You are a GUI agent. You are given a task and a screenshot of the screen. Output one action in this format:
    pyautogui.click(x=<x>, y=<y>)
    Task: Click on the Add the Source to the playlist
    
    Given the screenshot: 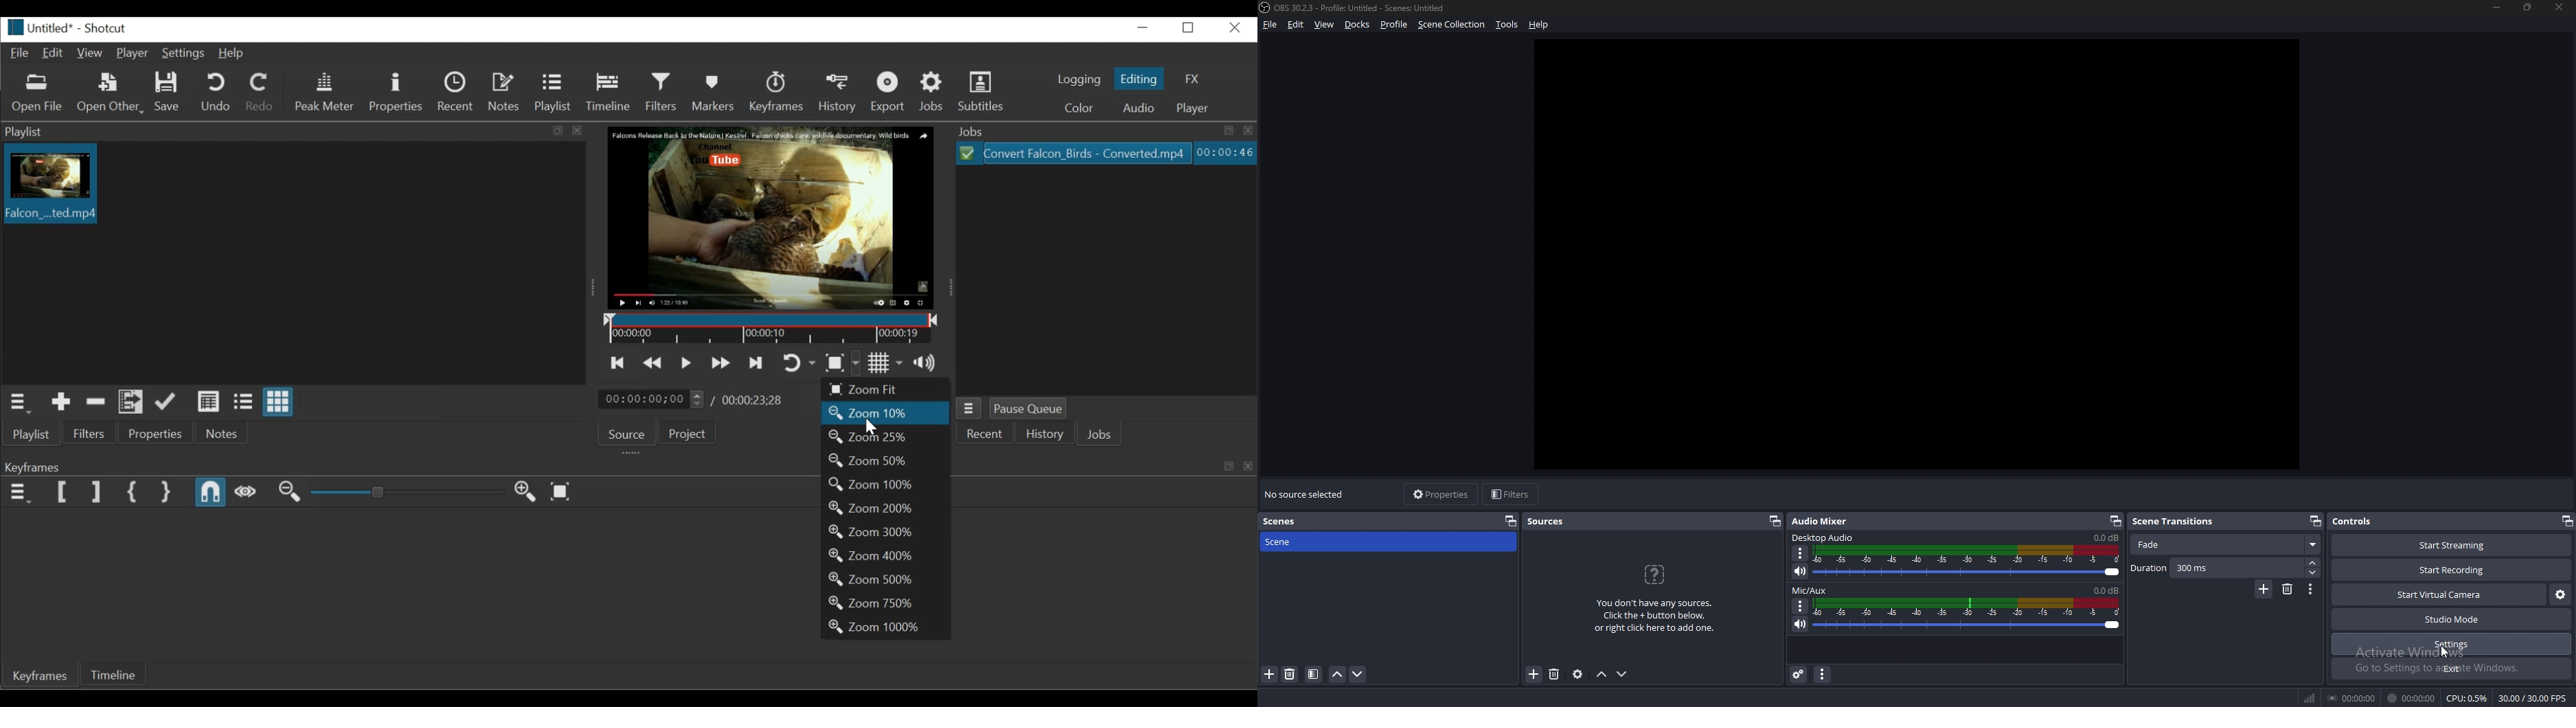 What is the action you would take?
    pyautogui.click(x=60, y=403)
    